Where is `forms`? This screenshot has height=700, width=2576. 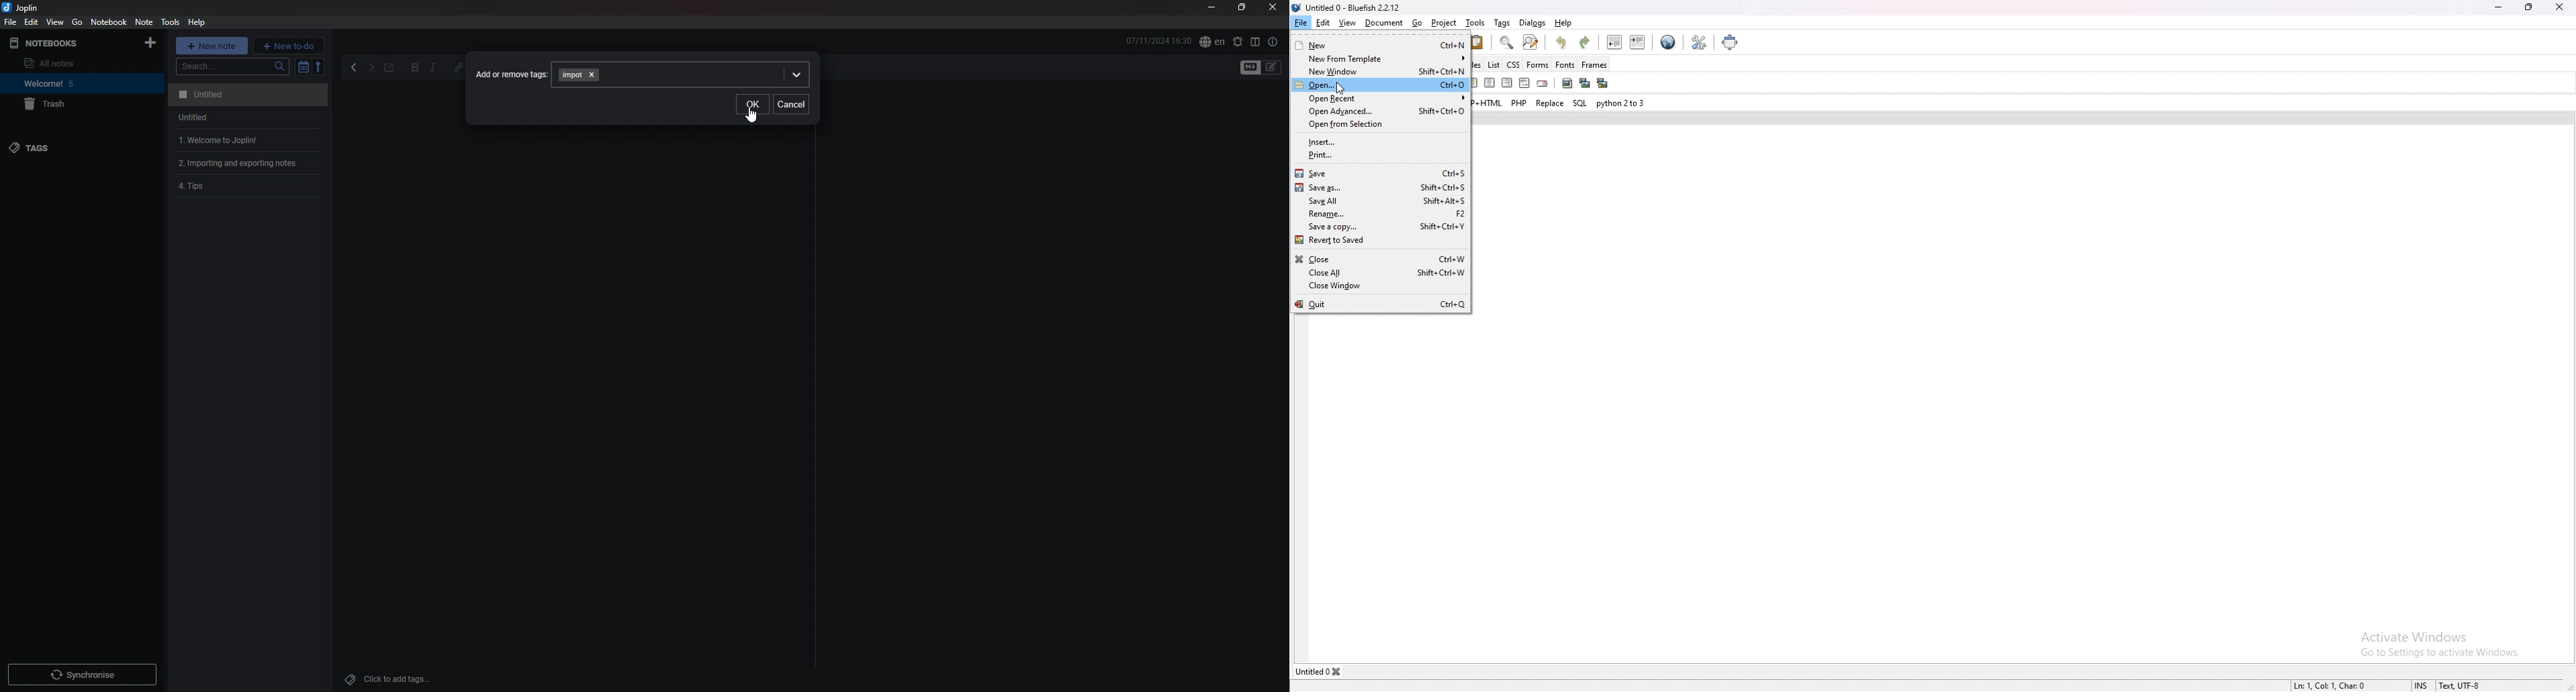 forms is located at coordinates (1538, 64).